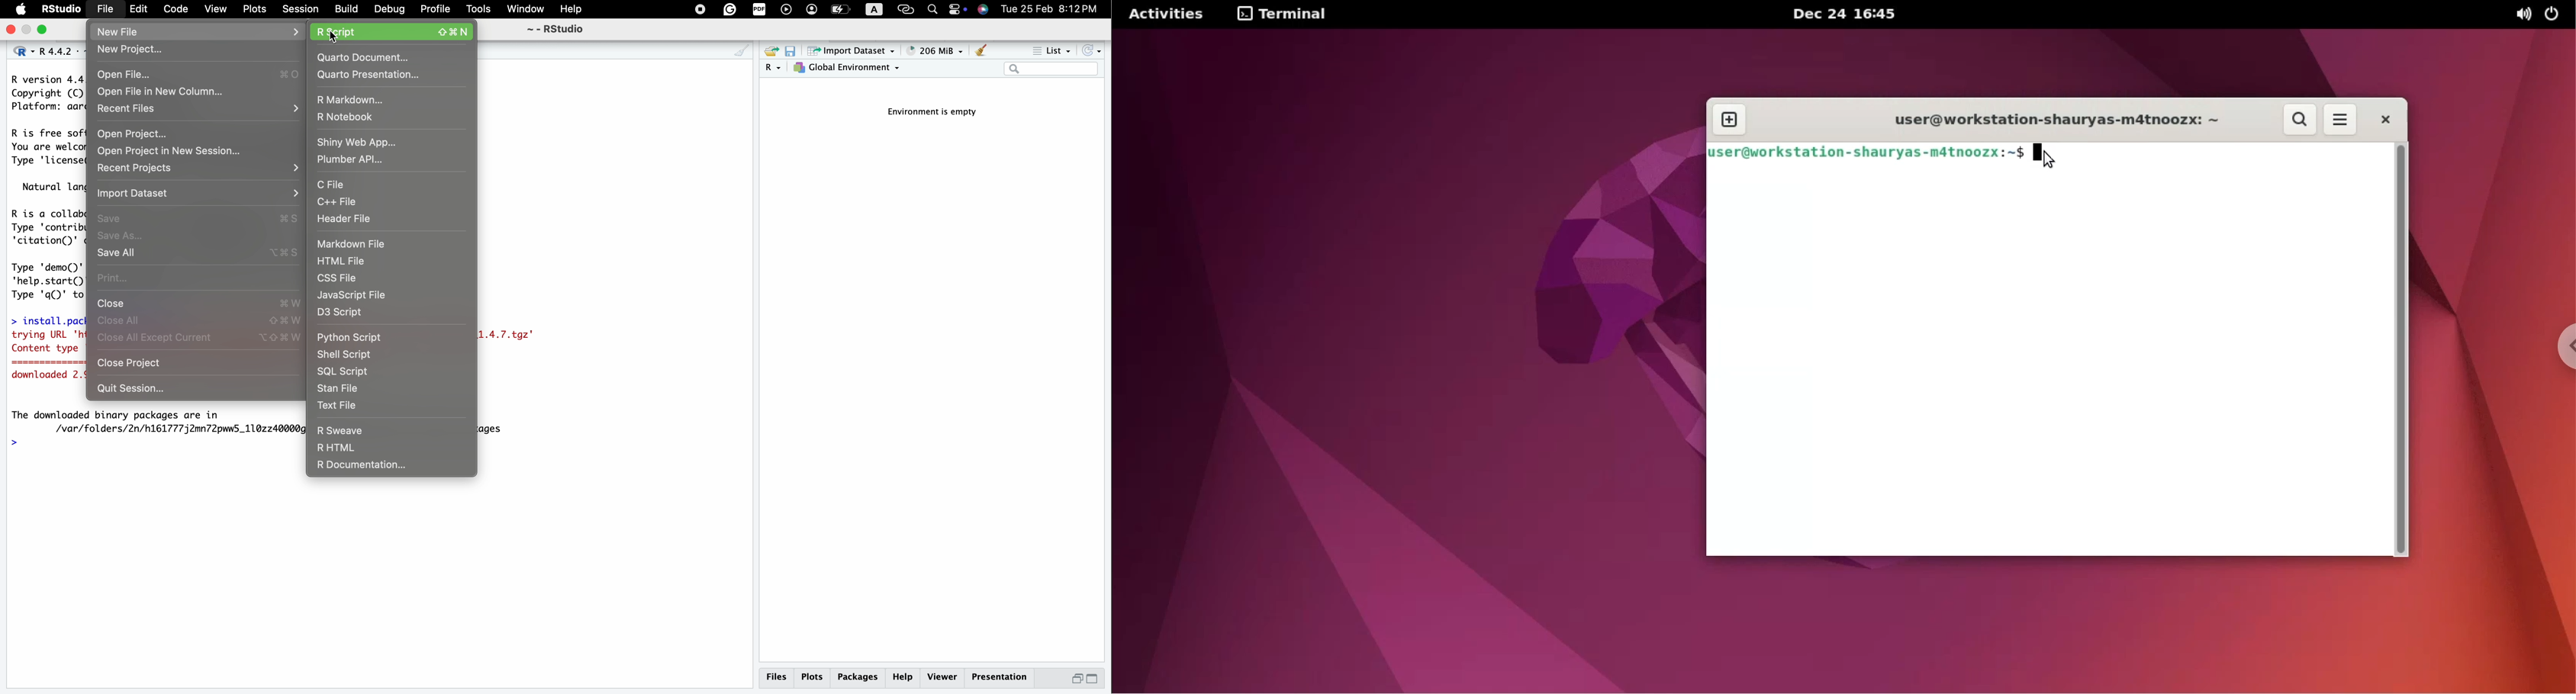 The width and height of the screenshot is (2576, 700). Describe the element at coordinates (778, 677) in the screenshot. I see `files` at that location.